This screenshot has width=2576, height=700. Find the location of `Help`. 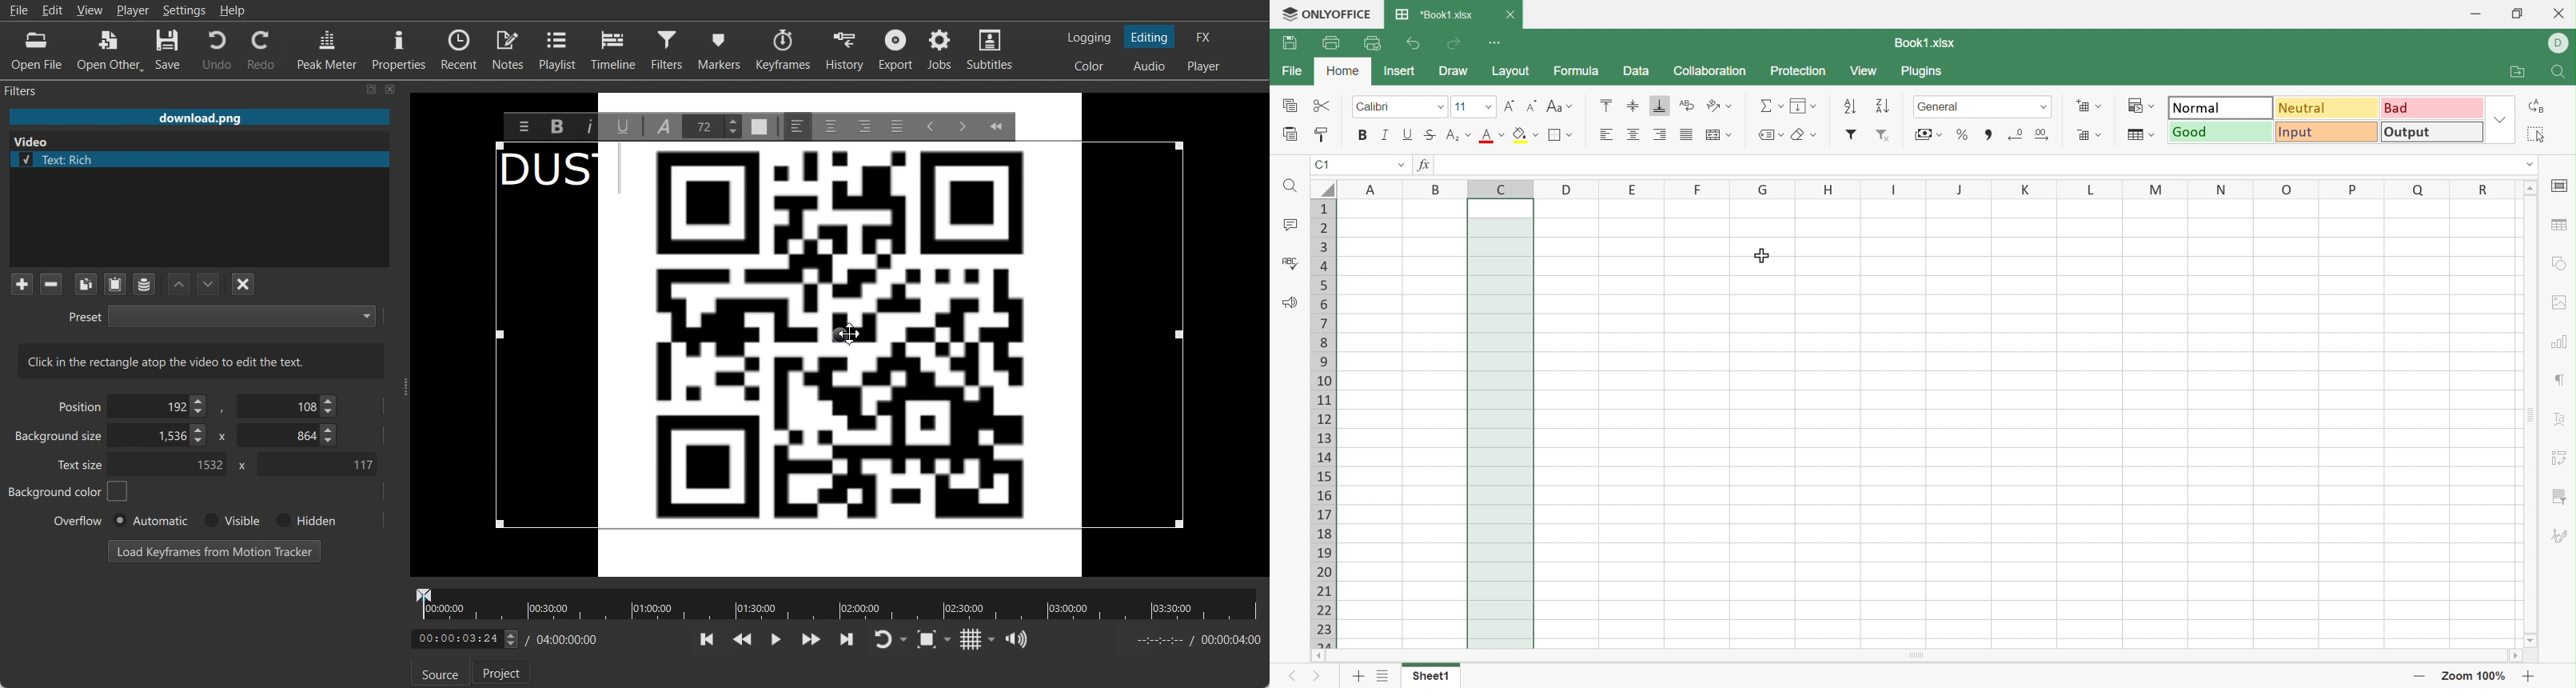

Help is located at coordinates (233, 10).